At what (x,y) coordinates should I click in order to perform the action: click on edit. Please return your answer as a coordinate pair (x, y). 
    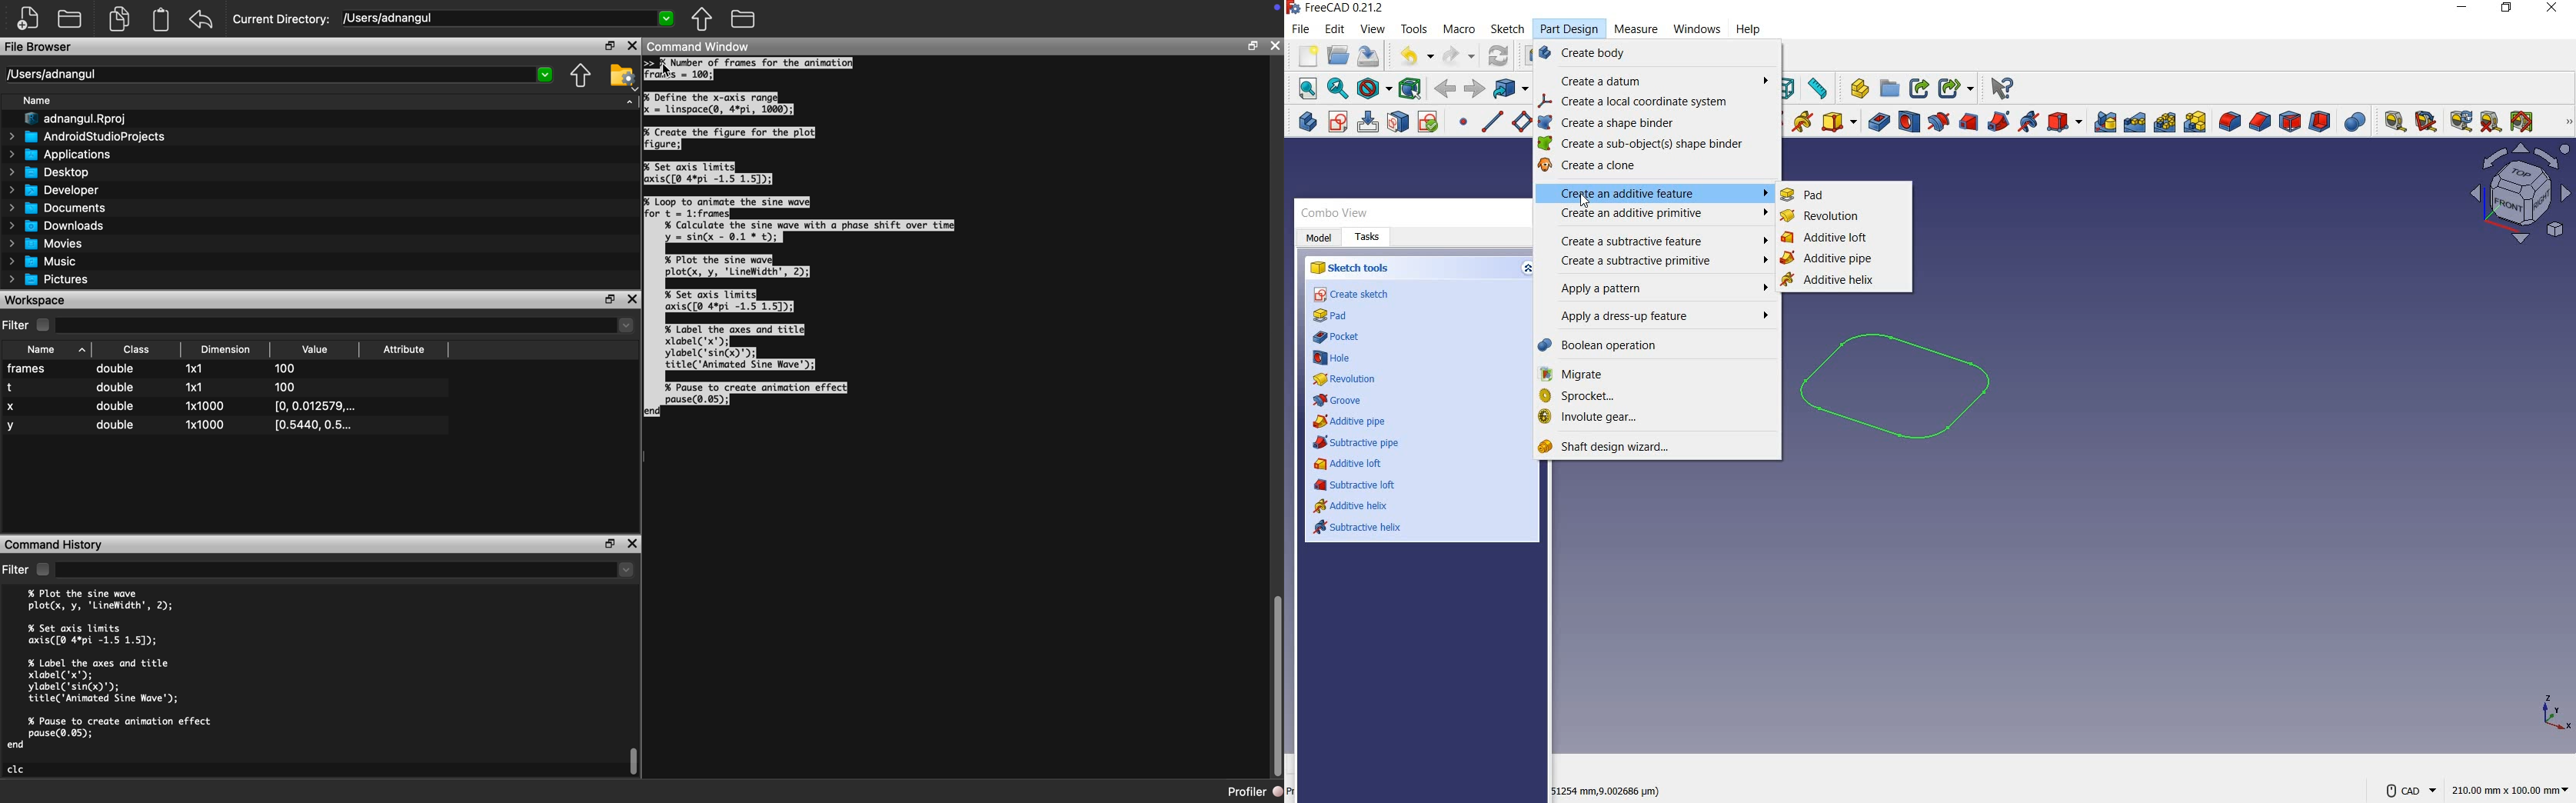
    Looking at the image, I should click on (1336, 31).